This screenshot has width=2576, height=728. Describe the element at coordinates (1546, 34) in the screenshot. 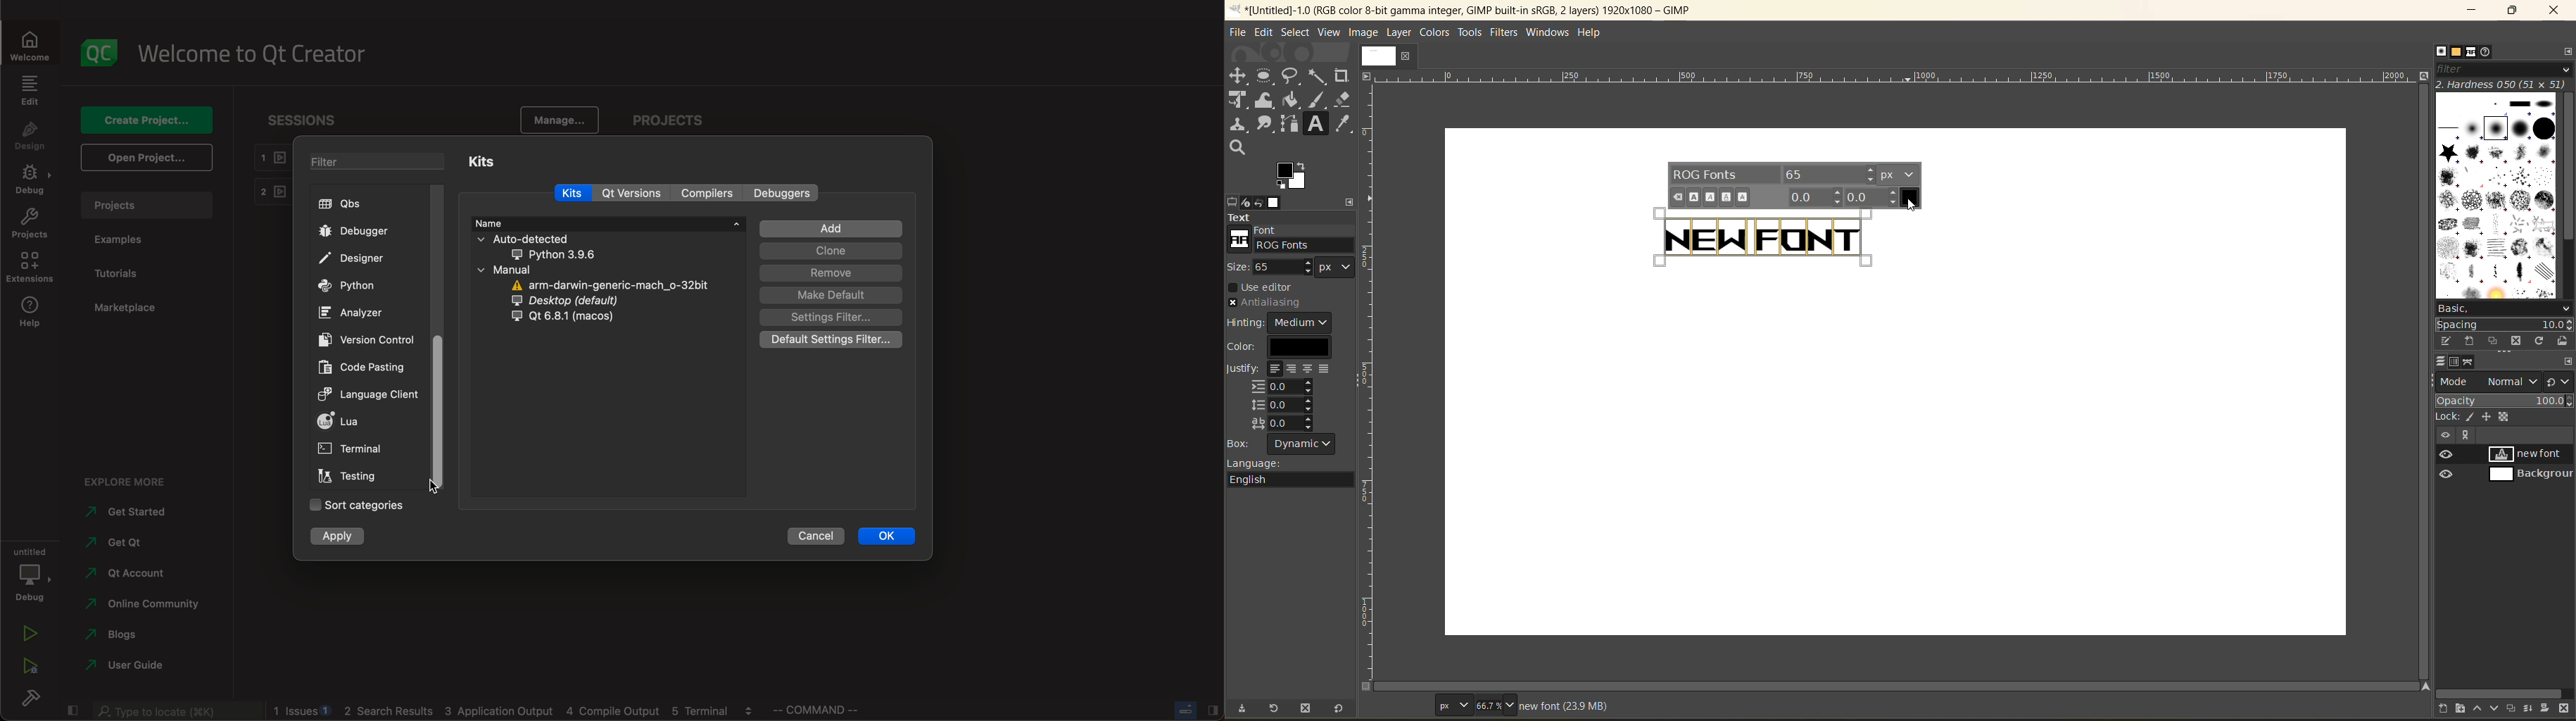

I see `windows` at that location.